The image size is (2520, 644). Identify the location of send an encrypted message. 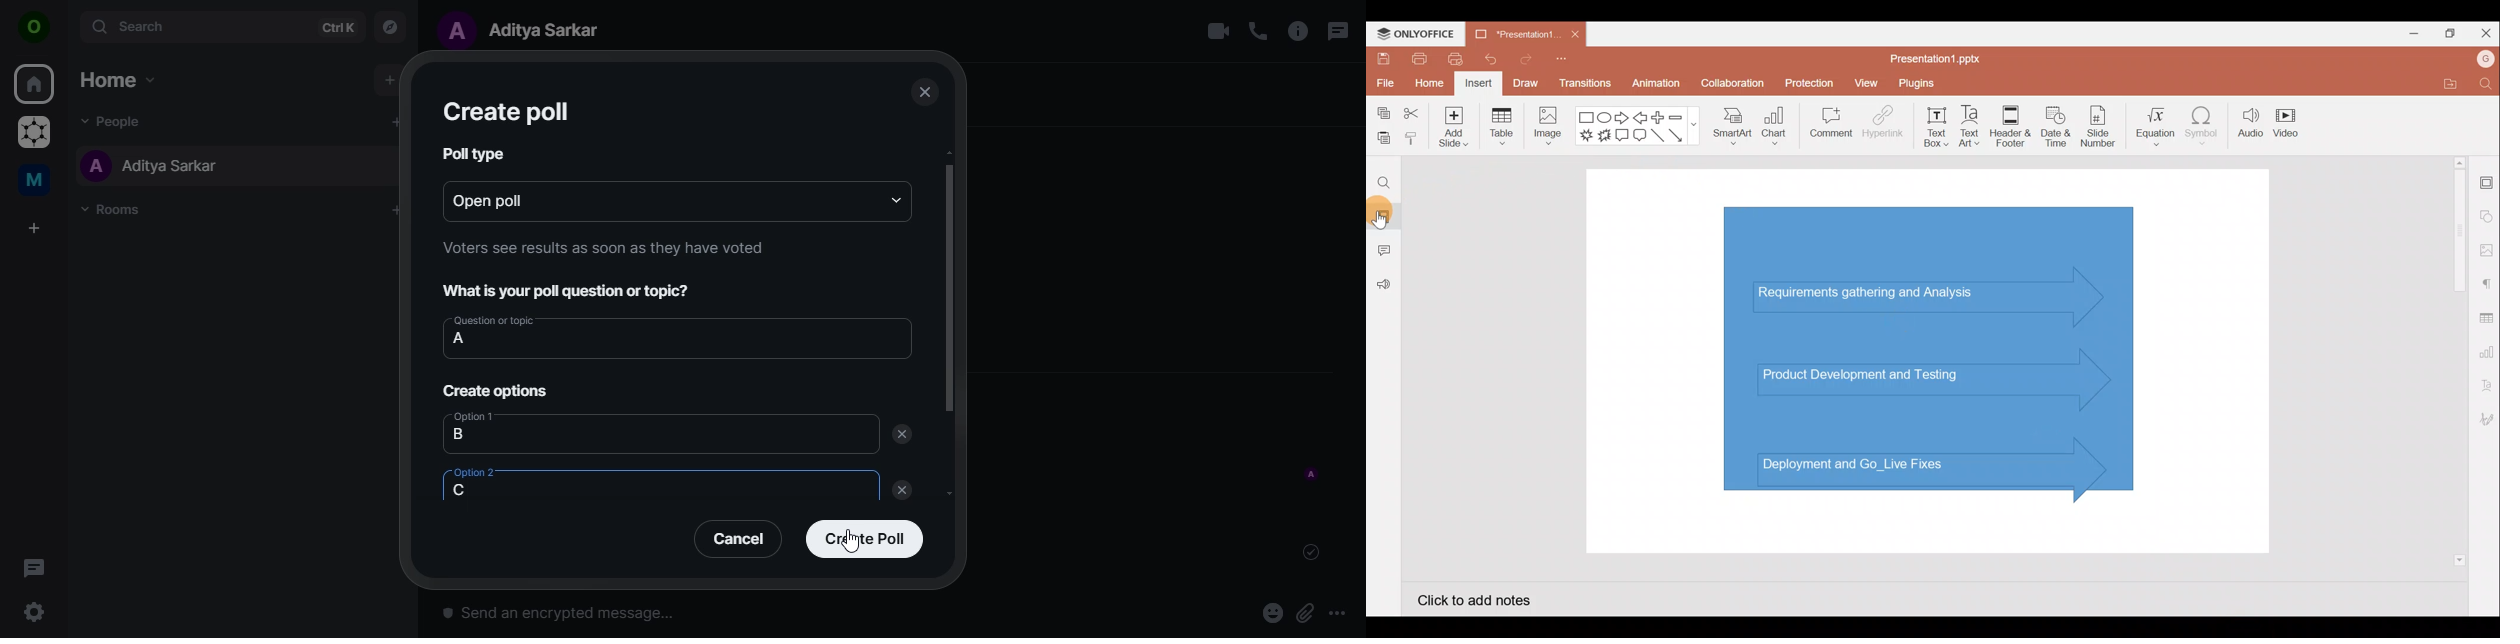
(669, 619).